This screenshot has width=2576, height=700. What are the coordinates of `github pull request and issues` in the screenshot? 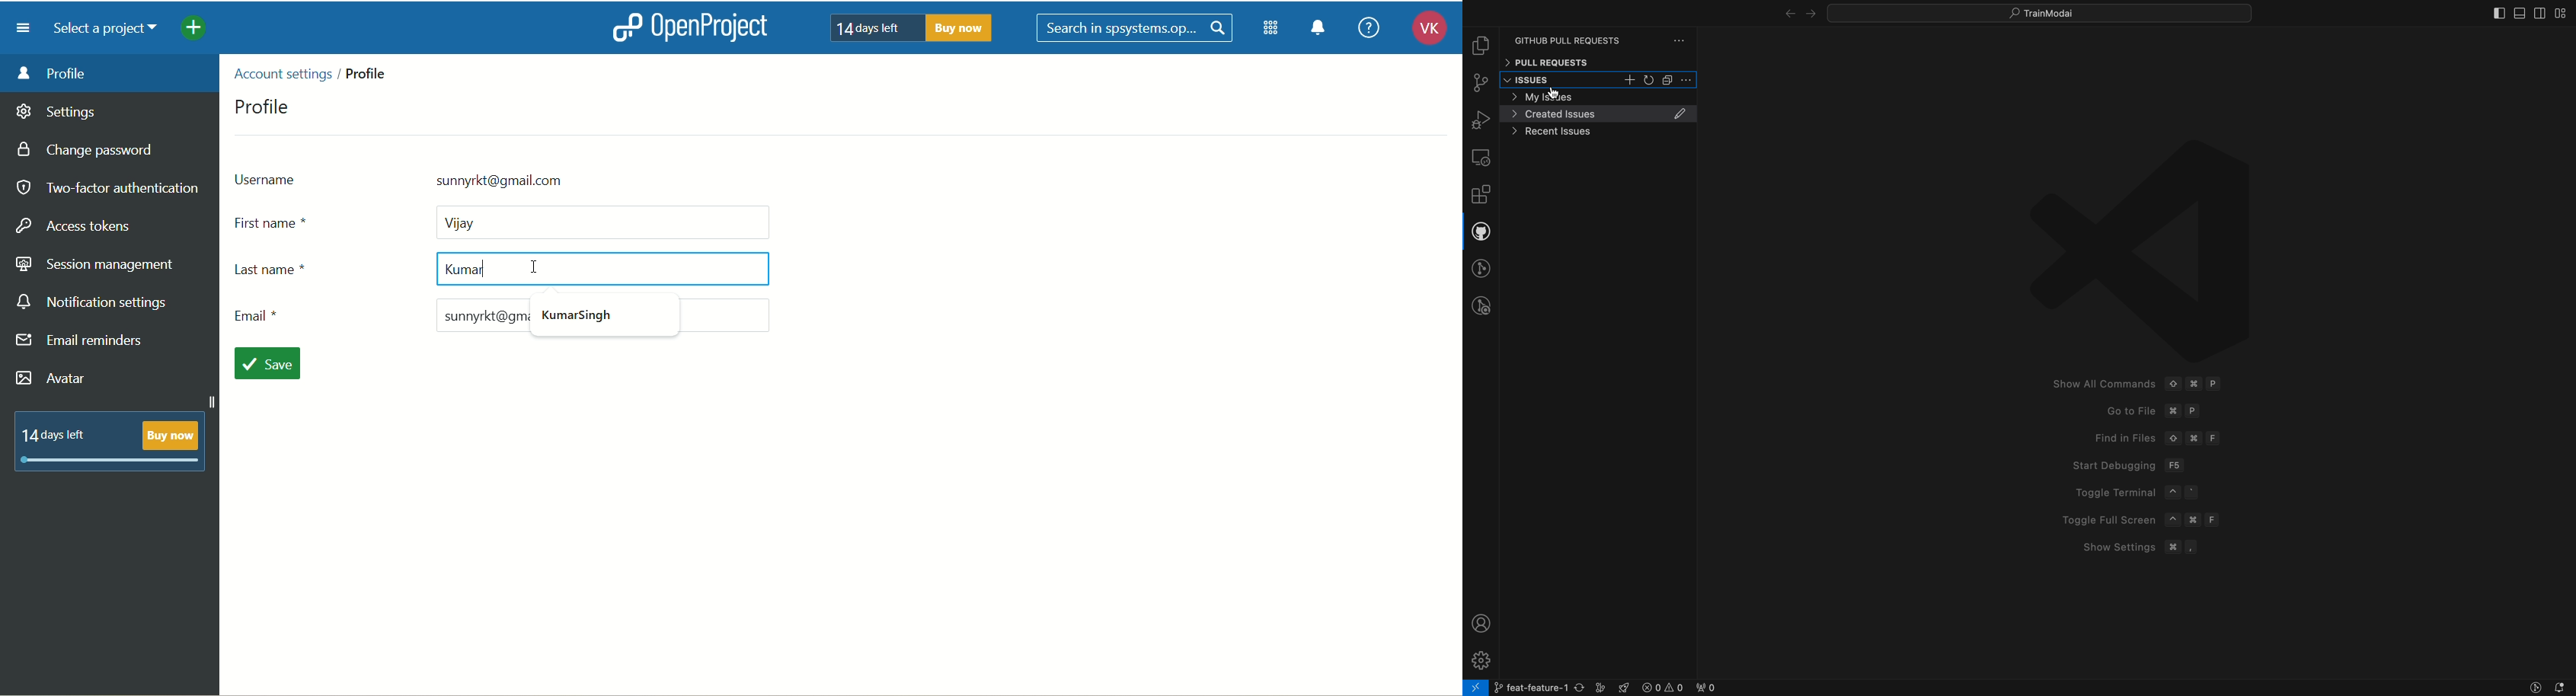 It's located at (1480, 234).